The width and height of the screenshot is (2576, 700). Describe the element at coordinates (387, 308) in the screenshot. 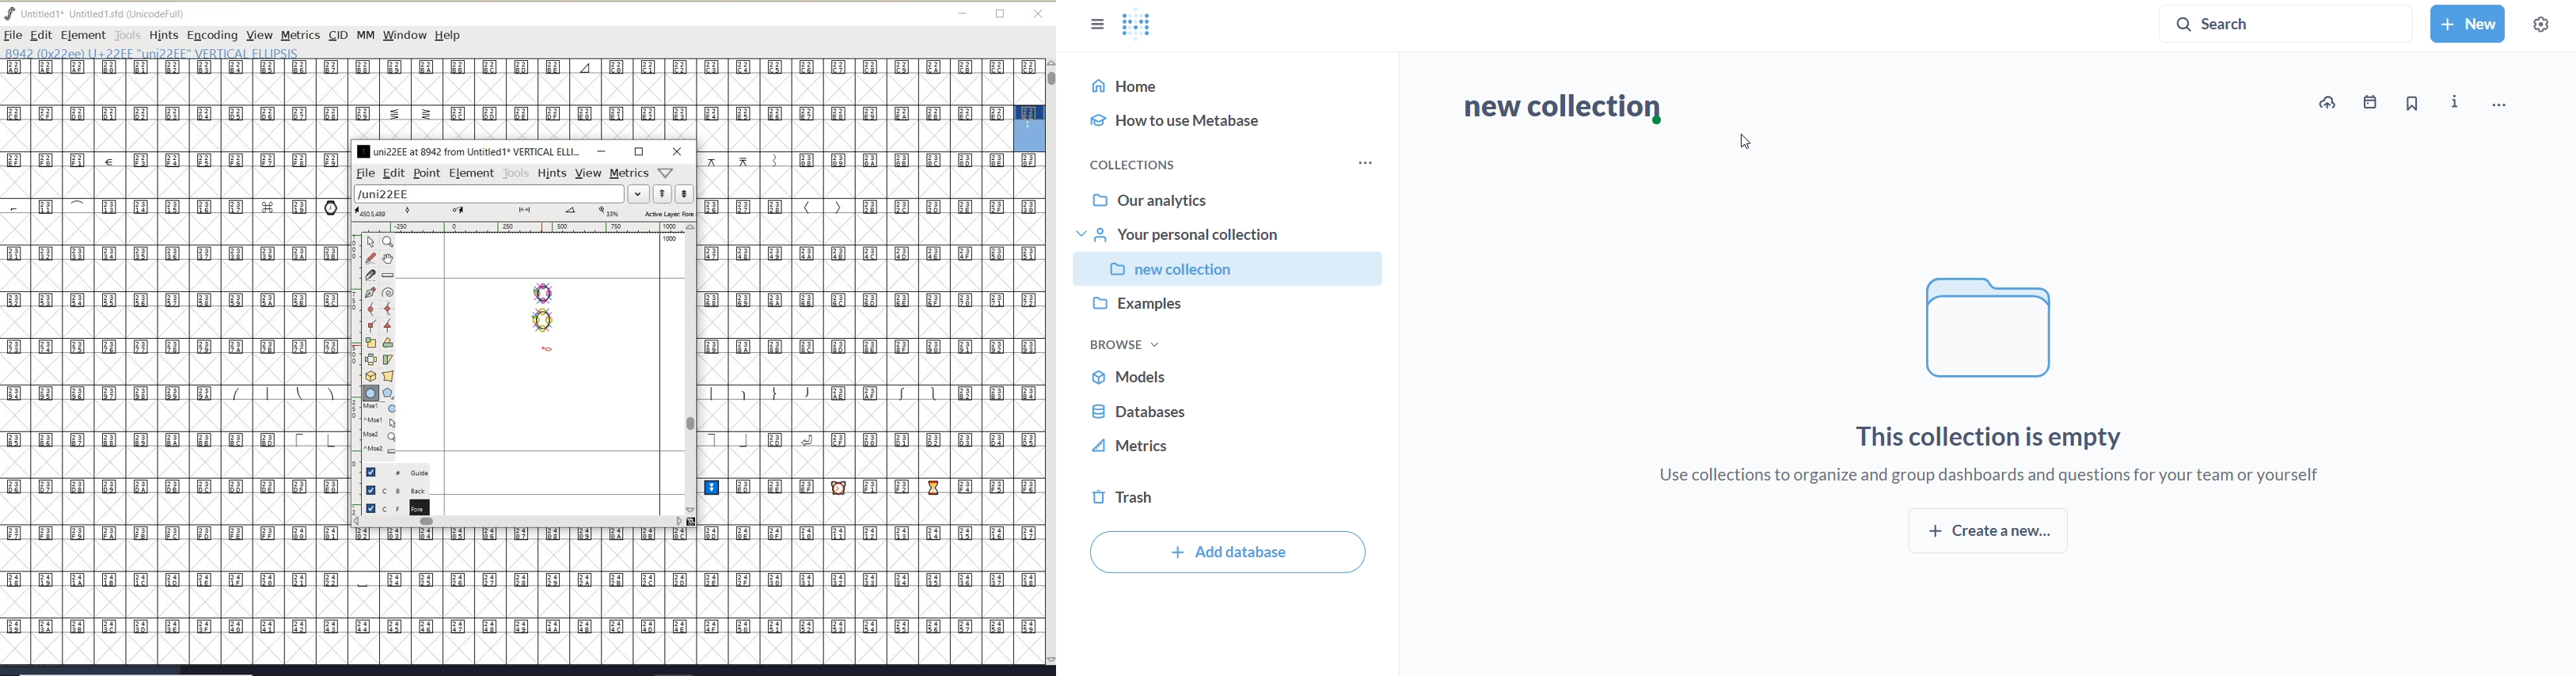

I see `add a curve point always either horizontal or vertical` at that location.